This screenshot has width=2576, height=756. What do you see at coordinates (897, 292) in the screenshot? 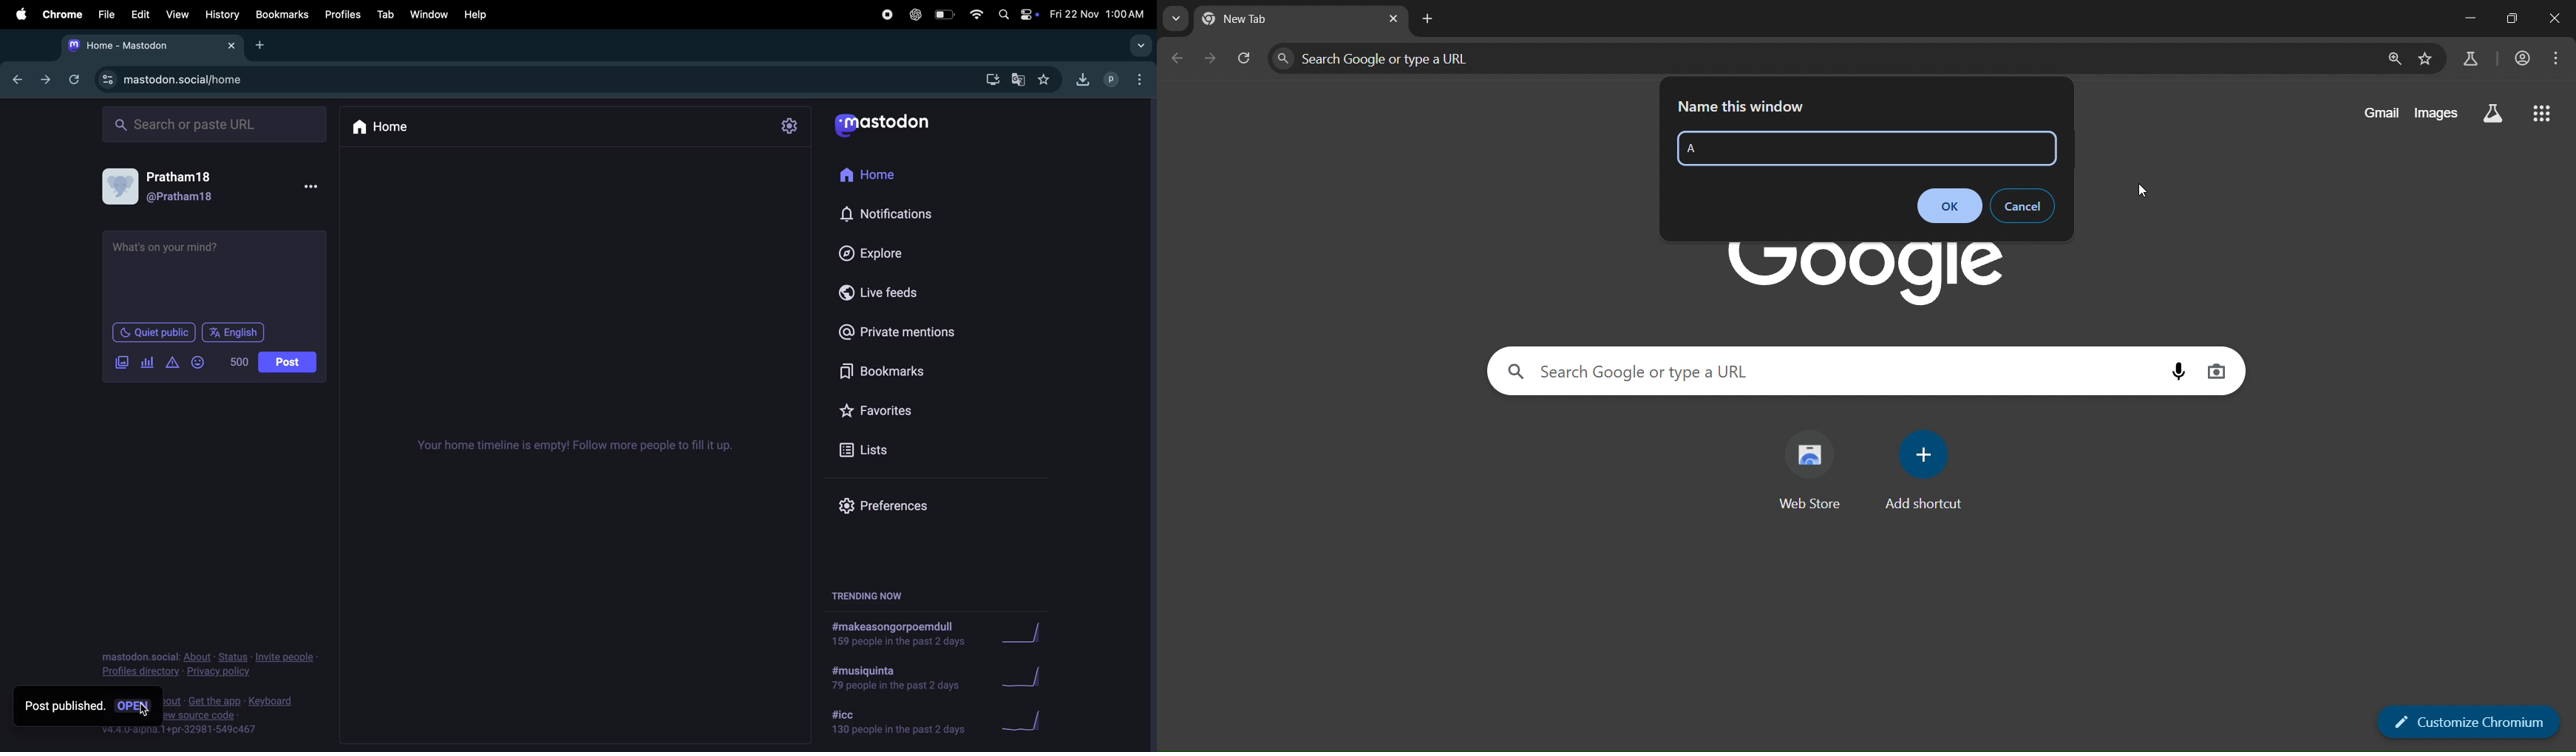
I see `live feeds` at bounding box center [897, 292].